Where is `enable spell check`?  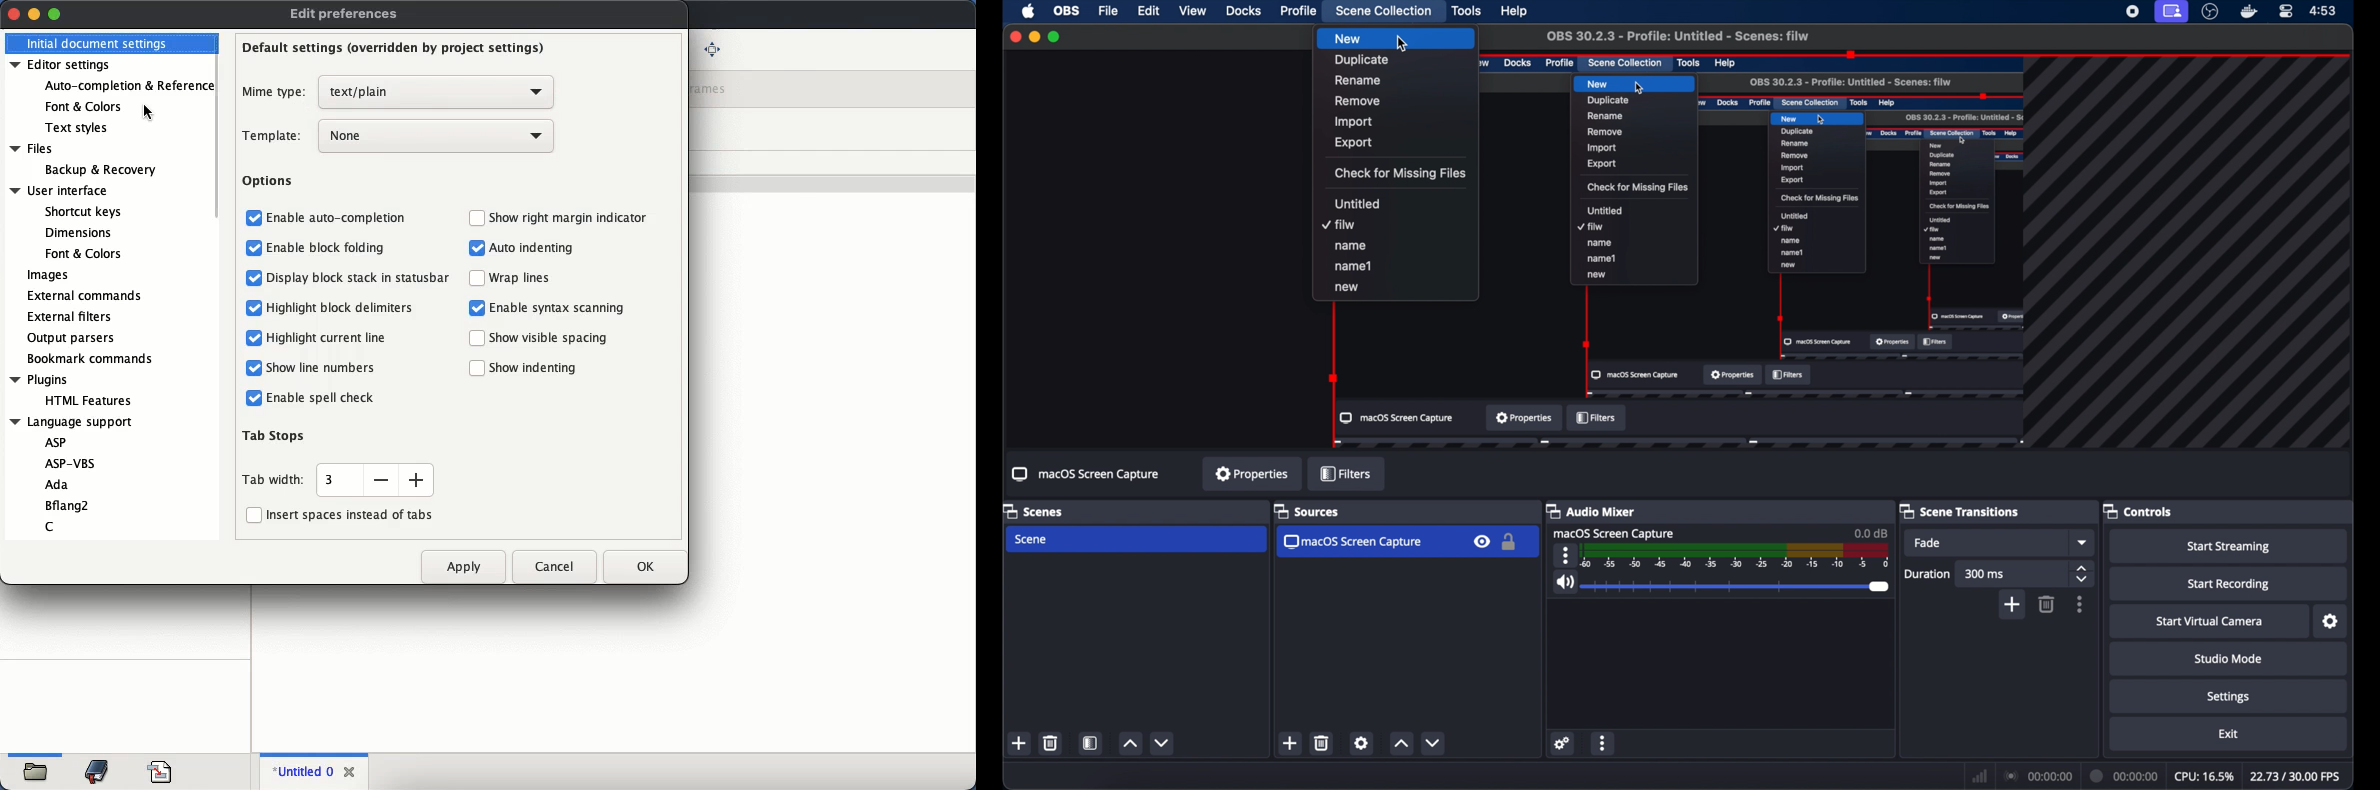
enable spell check is located at coordinates (309, 398).